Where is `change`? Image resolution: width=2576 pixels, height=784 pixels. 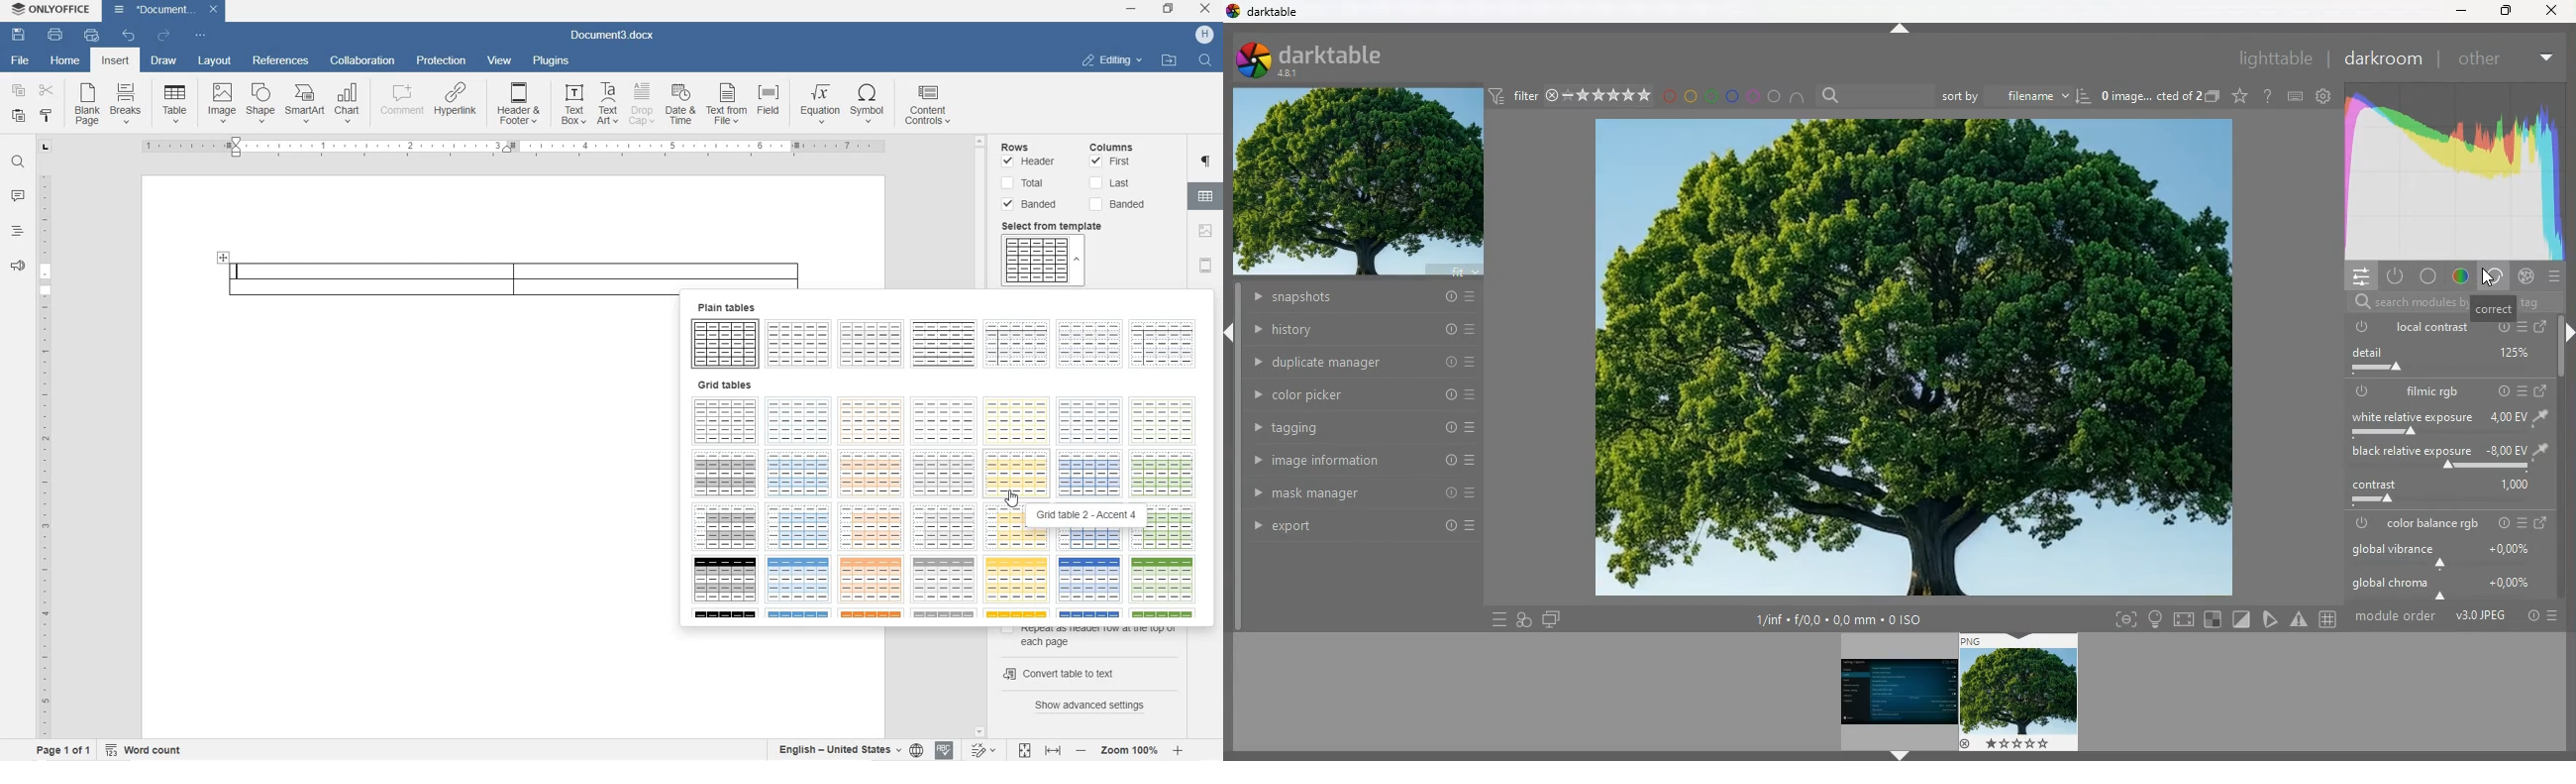
change is located at coordinates (2542, 523).